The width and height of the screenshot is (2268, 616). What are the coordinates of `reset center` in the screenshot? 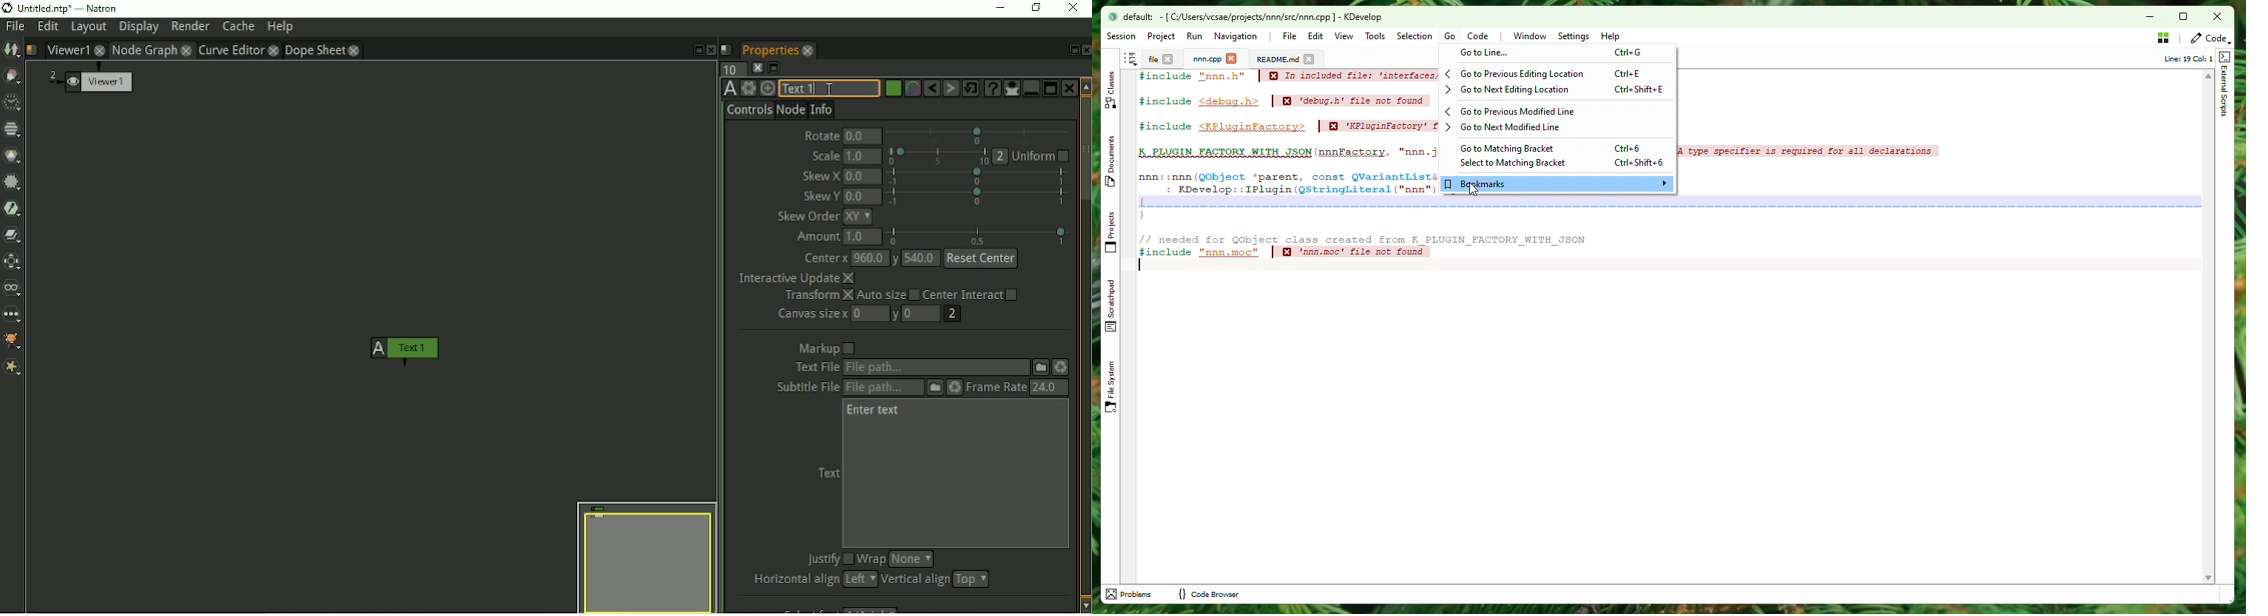 It's located at (981, 257).